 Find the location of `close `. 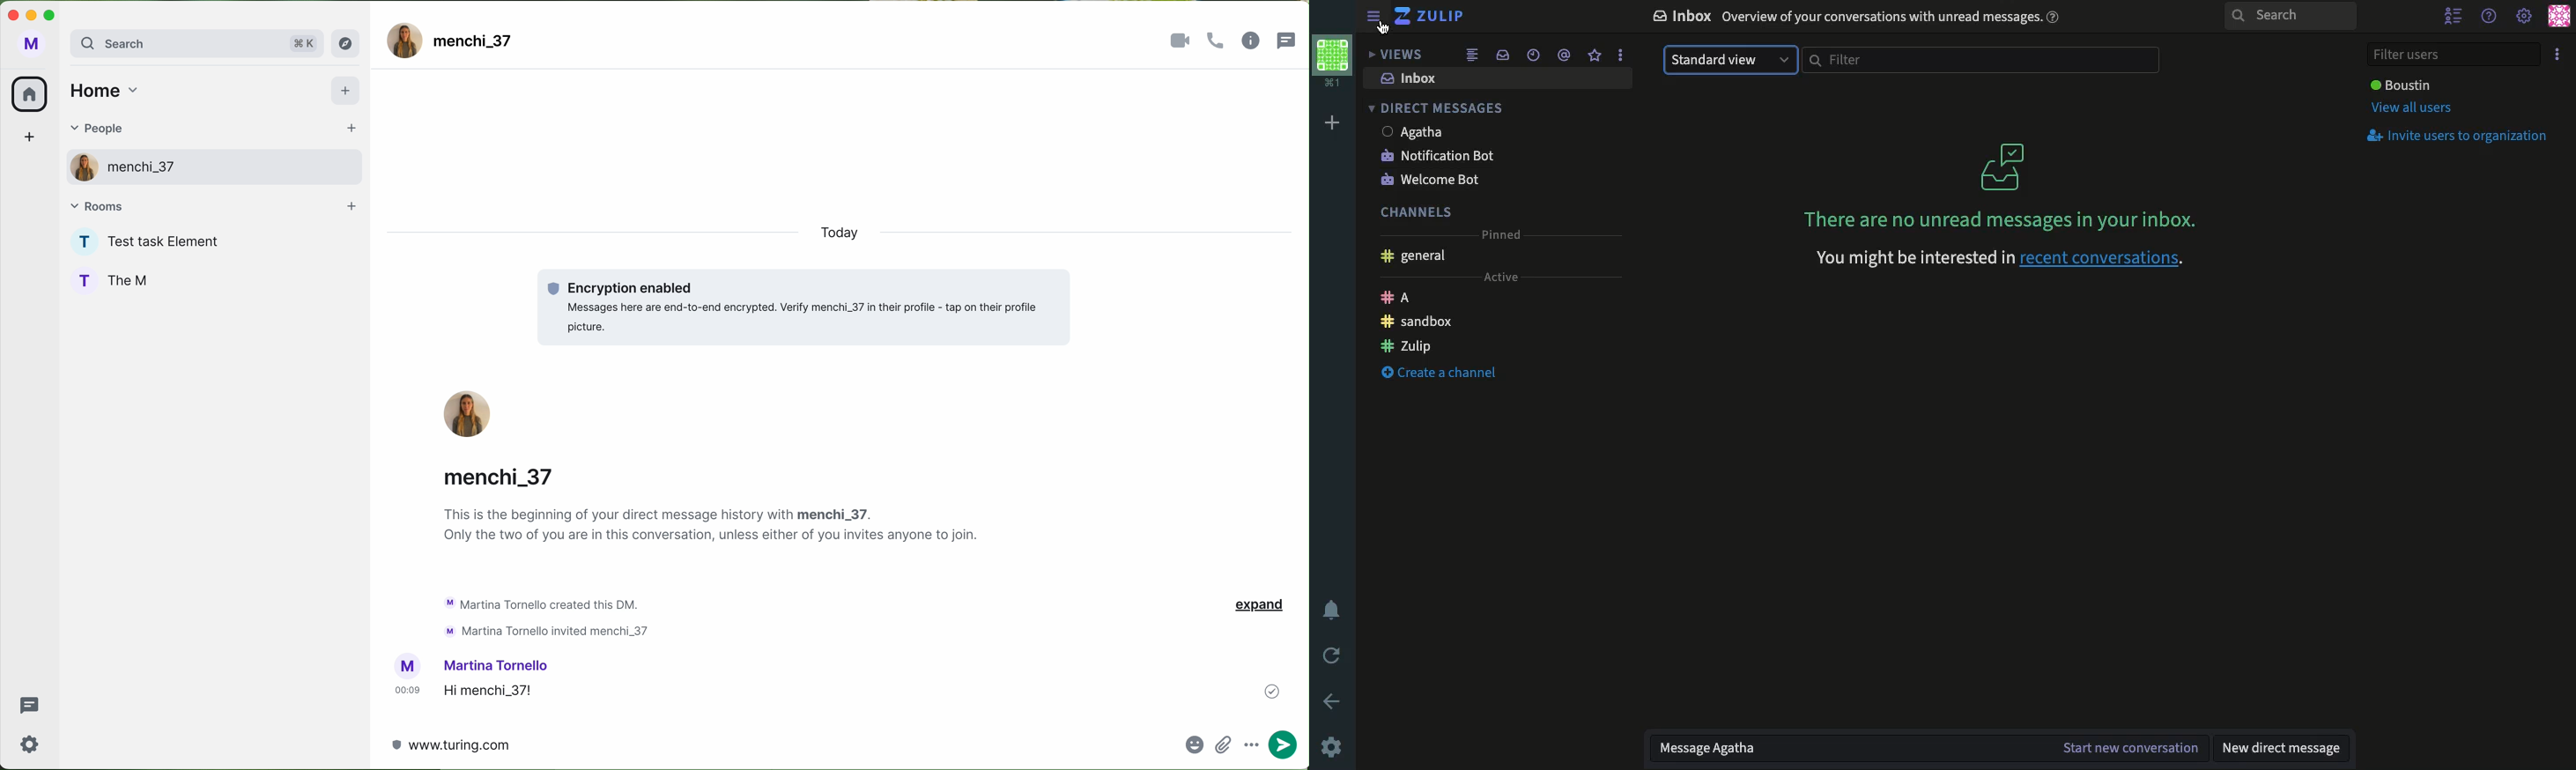

close  is located at coordinates (12, 14).